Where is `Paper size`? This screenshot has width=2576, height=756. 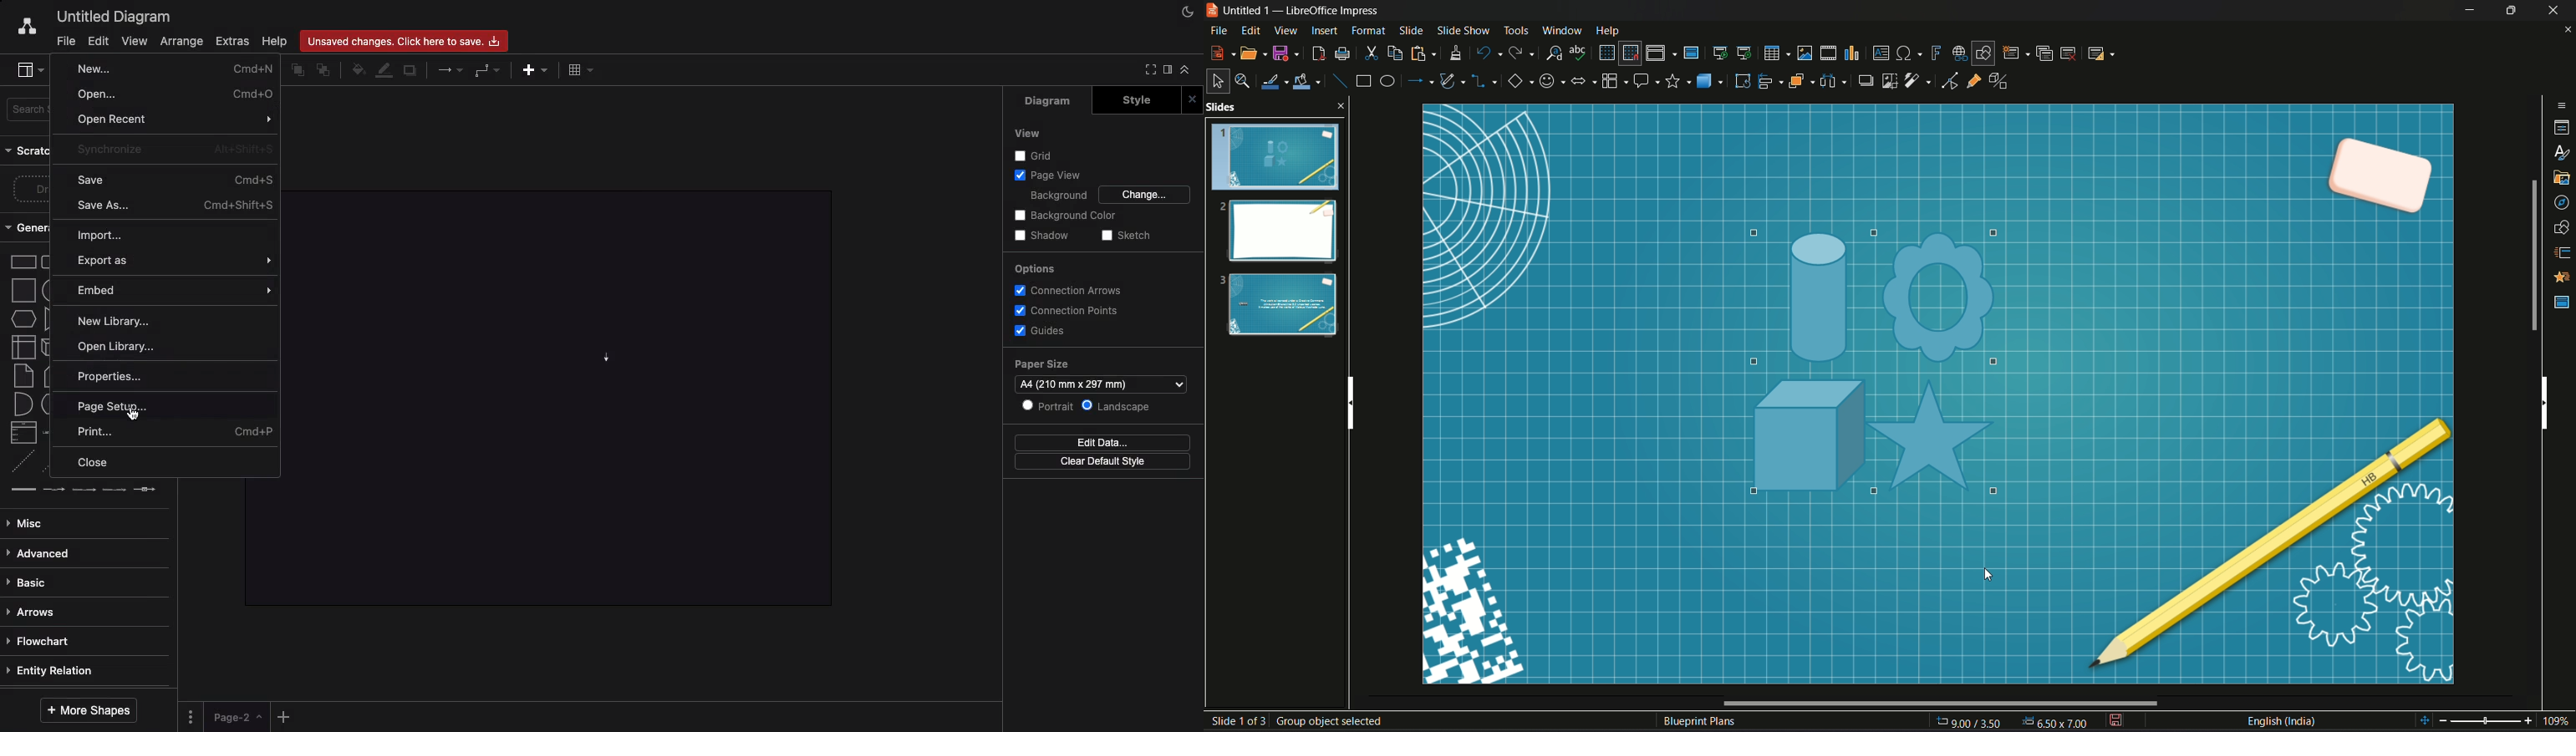
Paper size is located at coordinates (1102, 363).